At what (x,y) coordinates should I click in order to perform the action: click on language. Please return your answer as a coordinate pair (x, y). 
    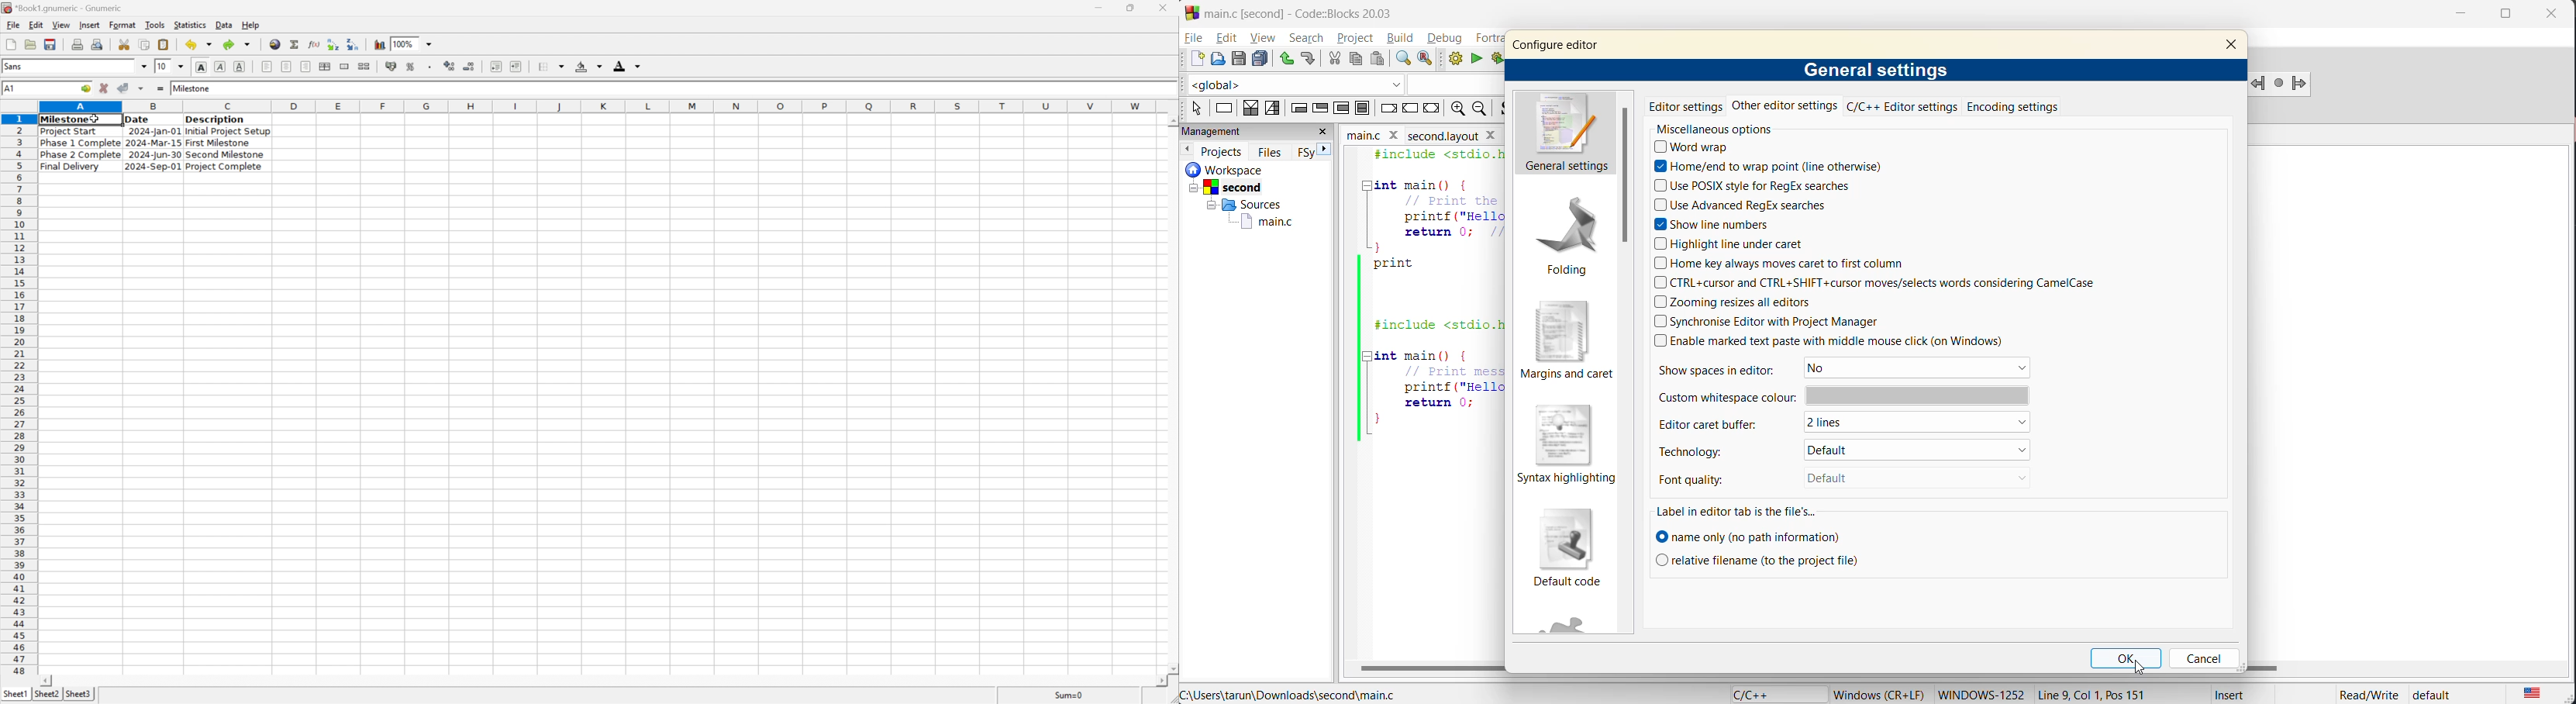
    Looking at the image, I should click on (1774, 693).